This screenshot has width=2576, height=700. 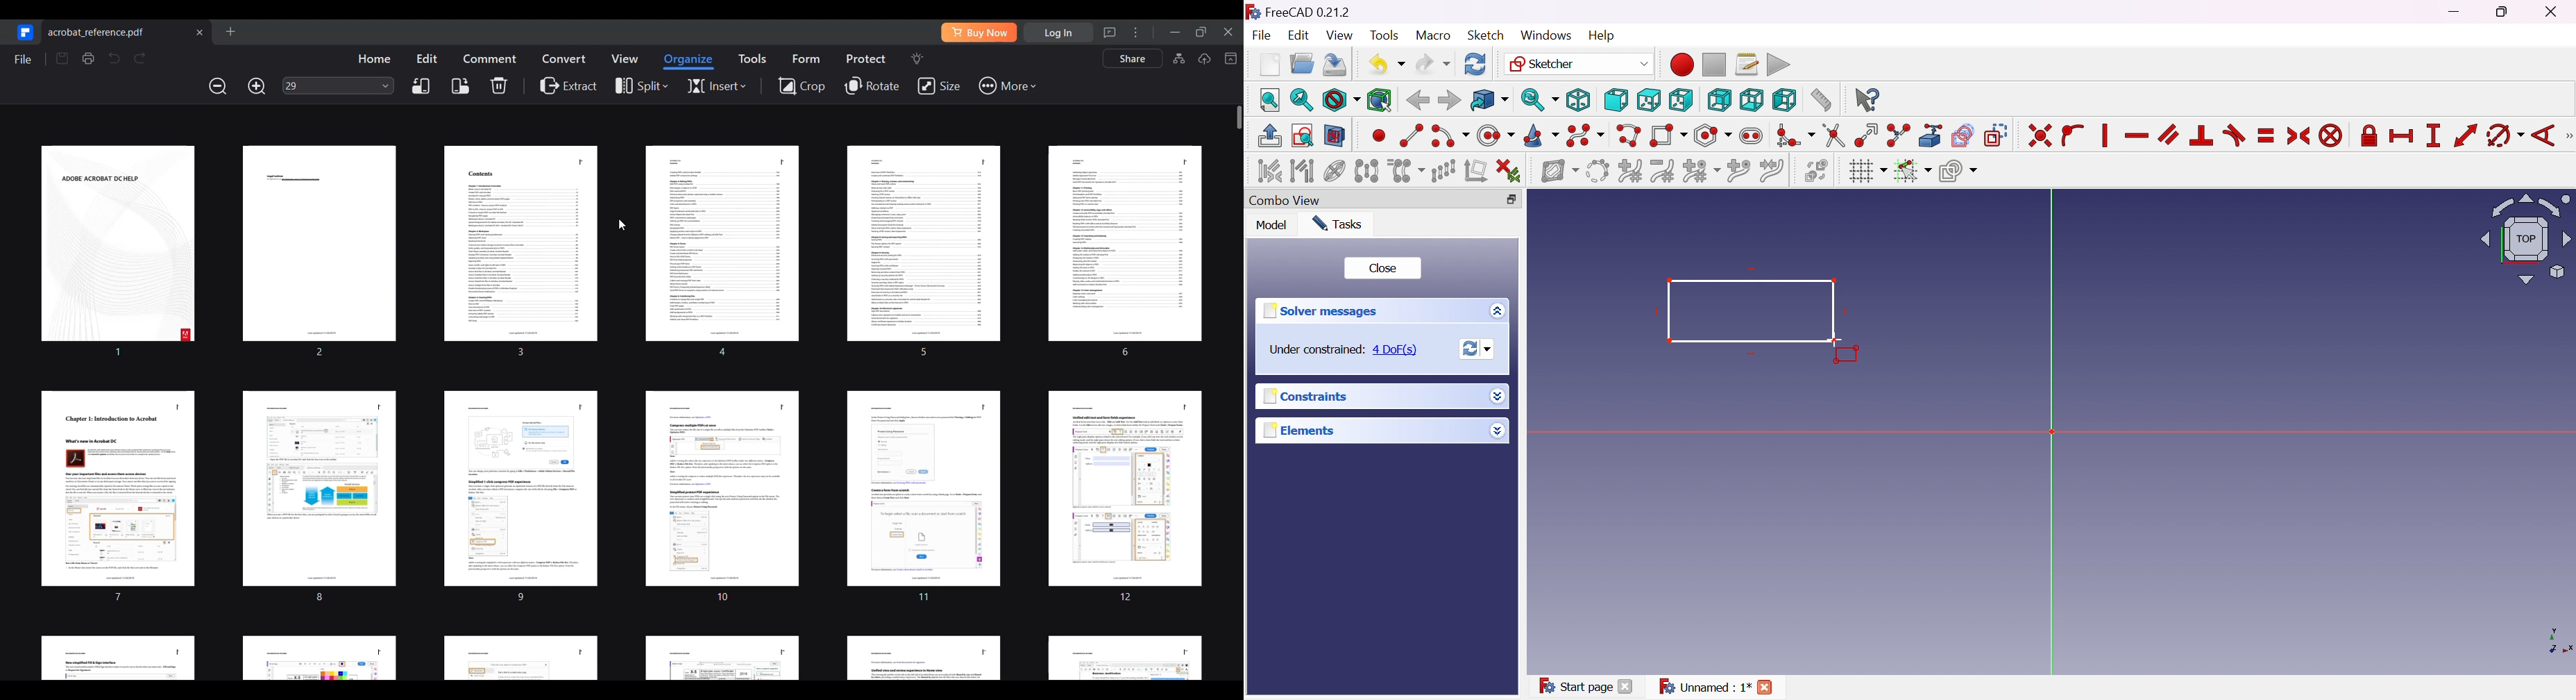 What do you see at coordinates (1410, 134) in the screenshot?
I see `Create line` at bounding box center [1410, 134].